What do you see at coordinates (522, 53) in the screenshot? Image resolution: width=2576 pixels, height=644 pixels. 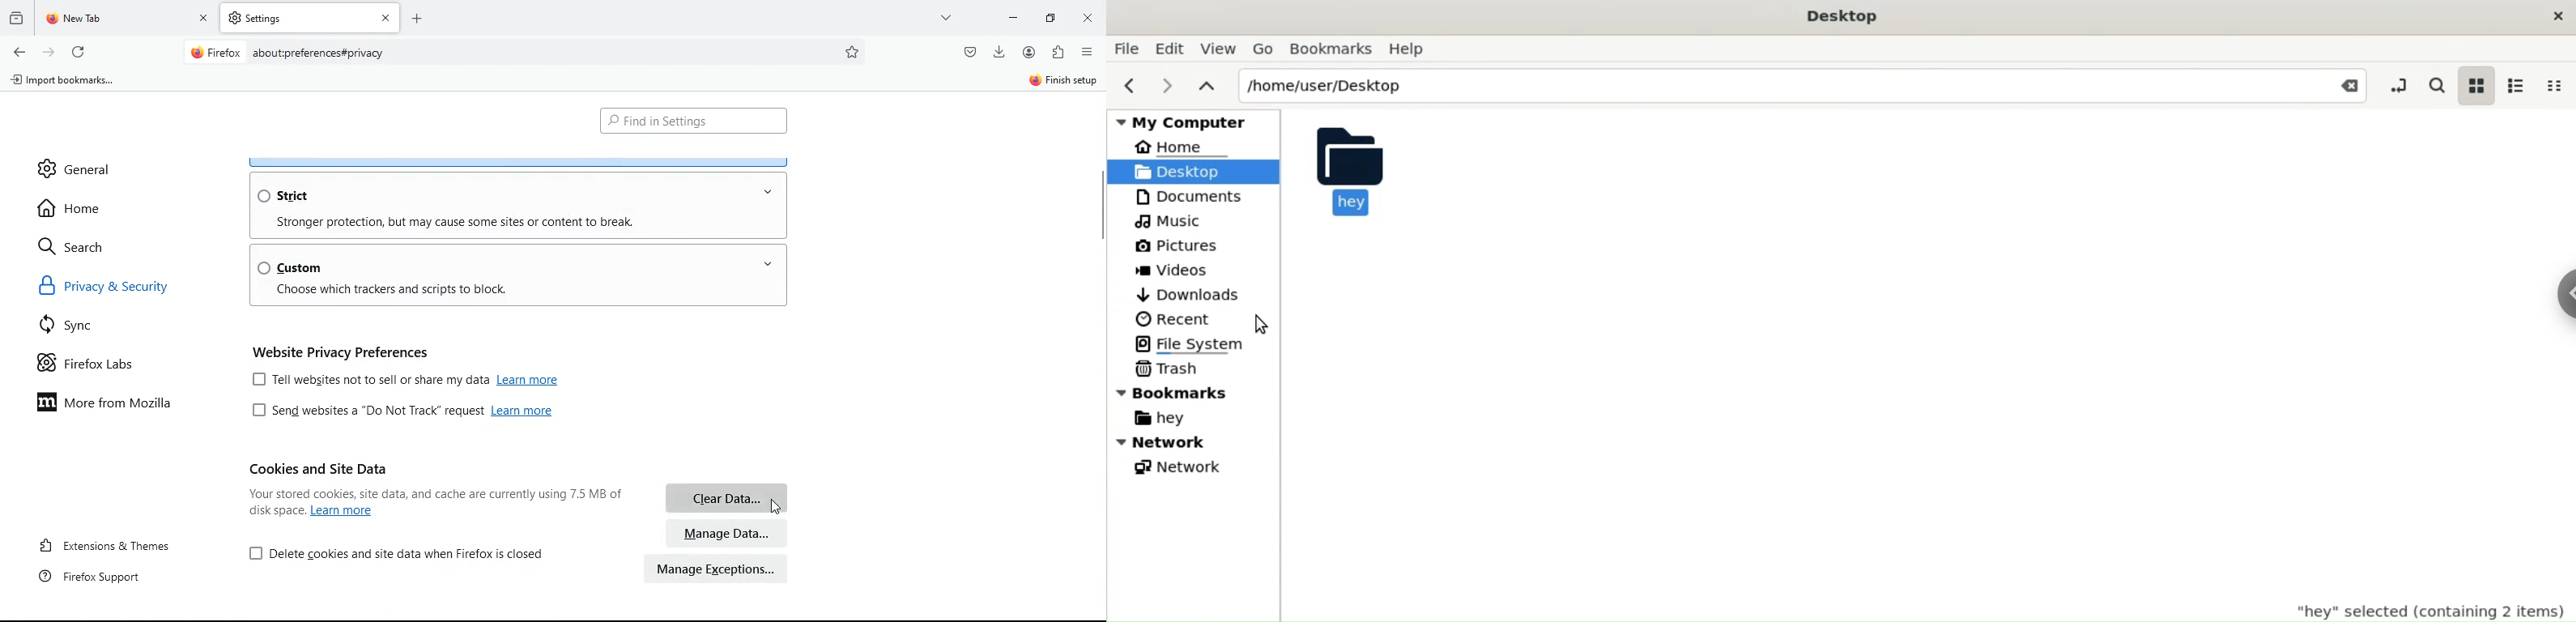 I see `Search bar` at bounding box center [522, 53].